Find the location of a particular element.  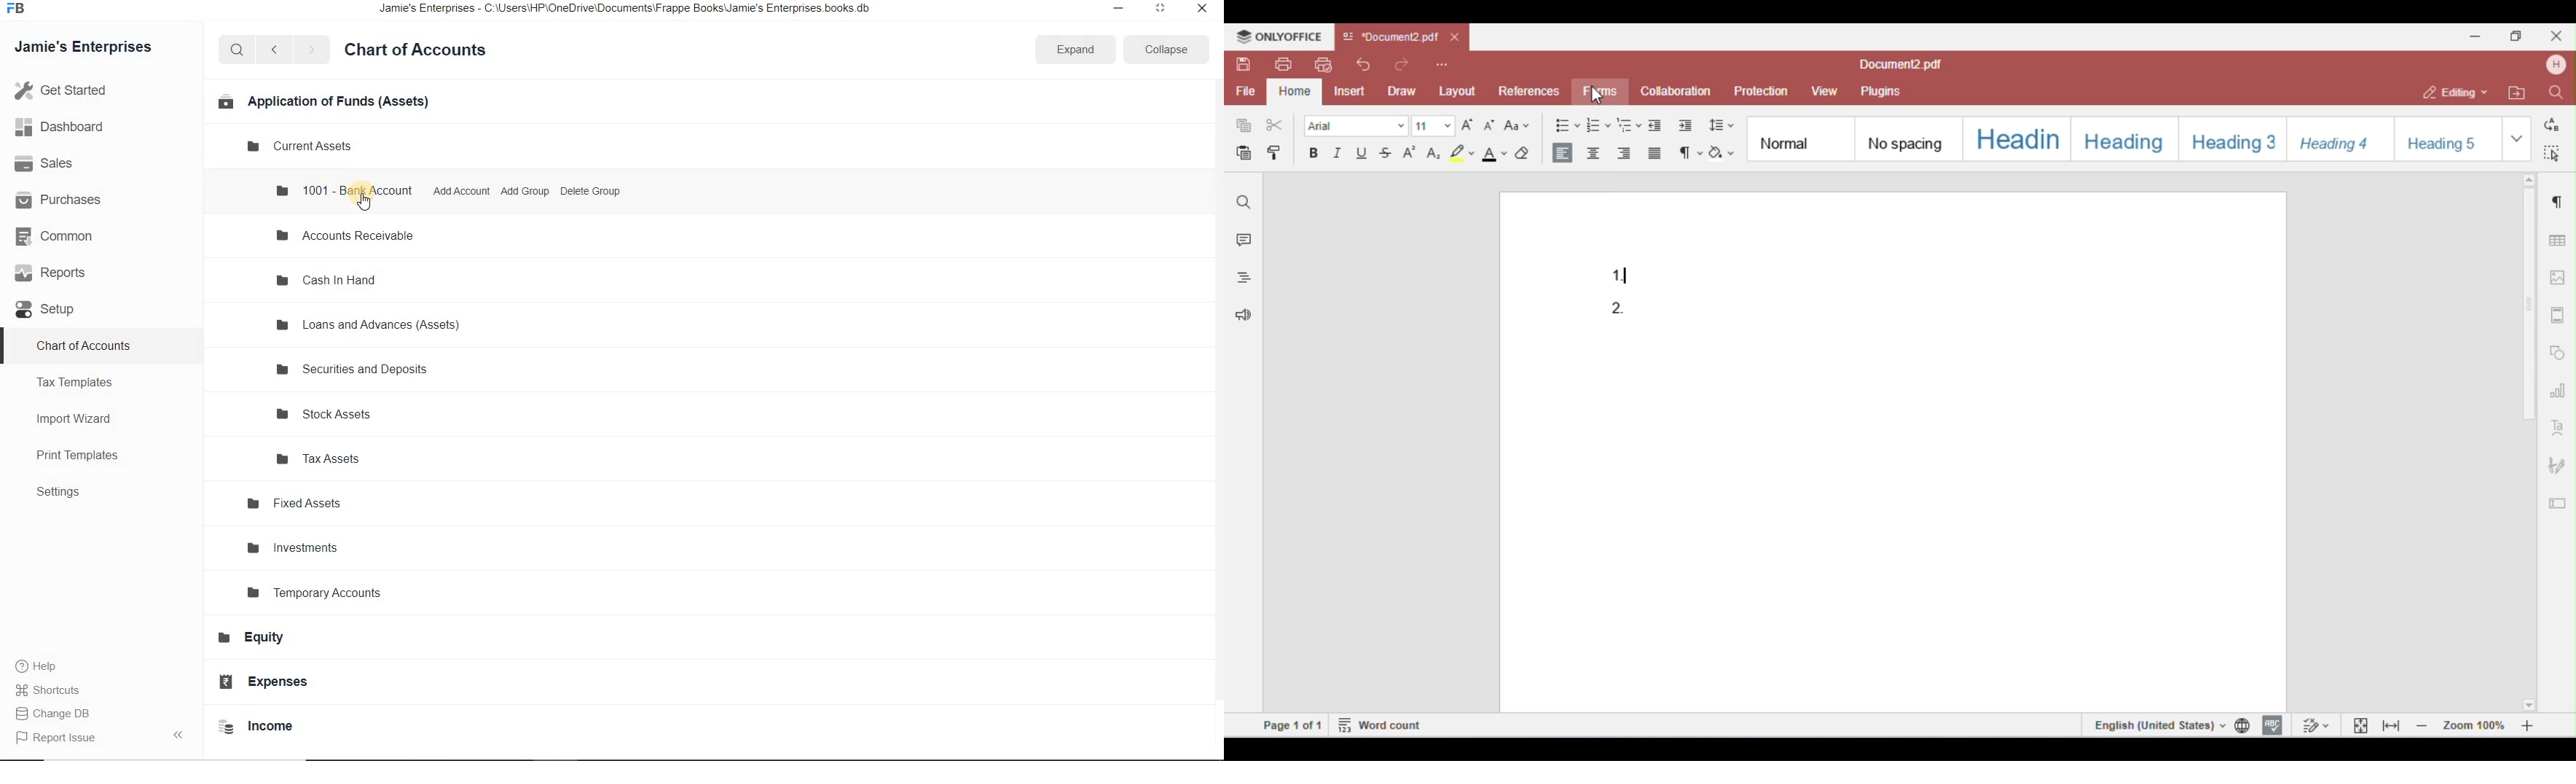

Equity is located at coordinates (260, 639).